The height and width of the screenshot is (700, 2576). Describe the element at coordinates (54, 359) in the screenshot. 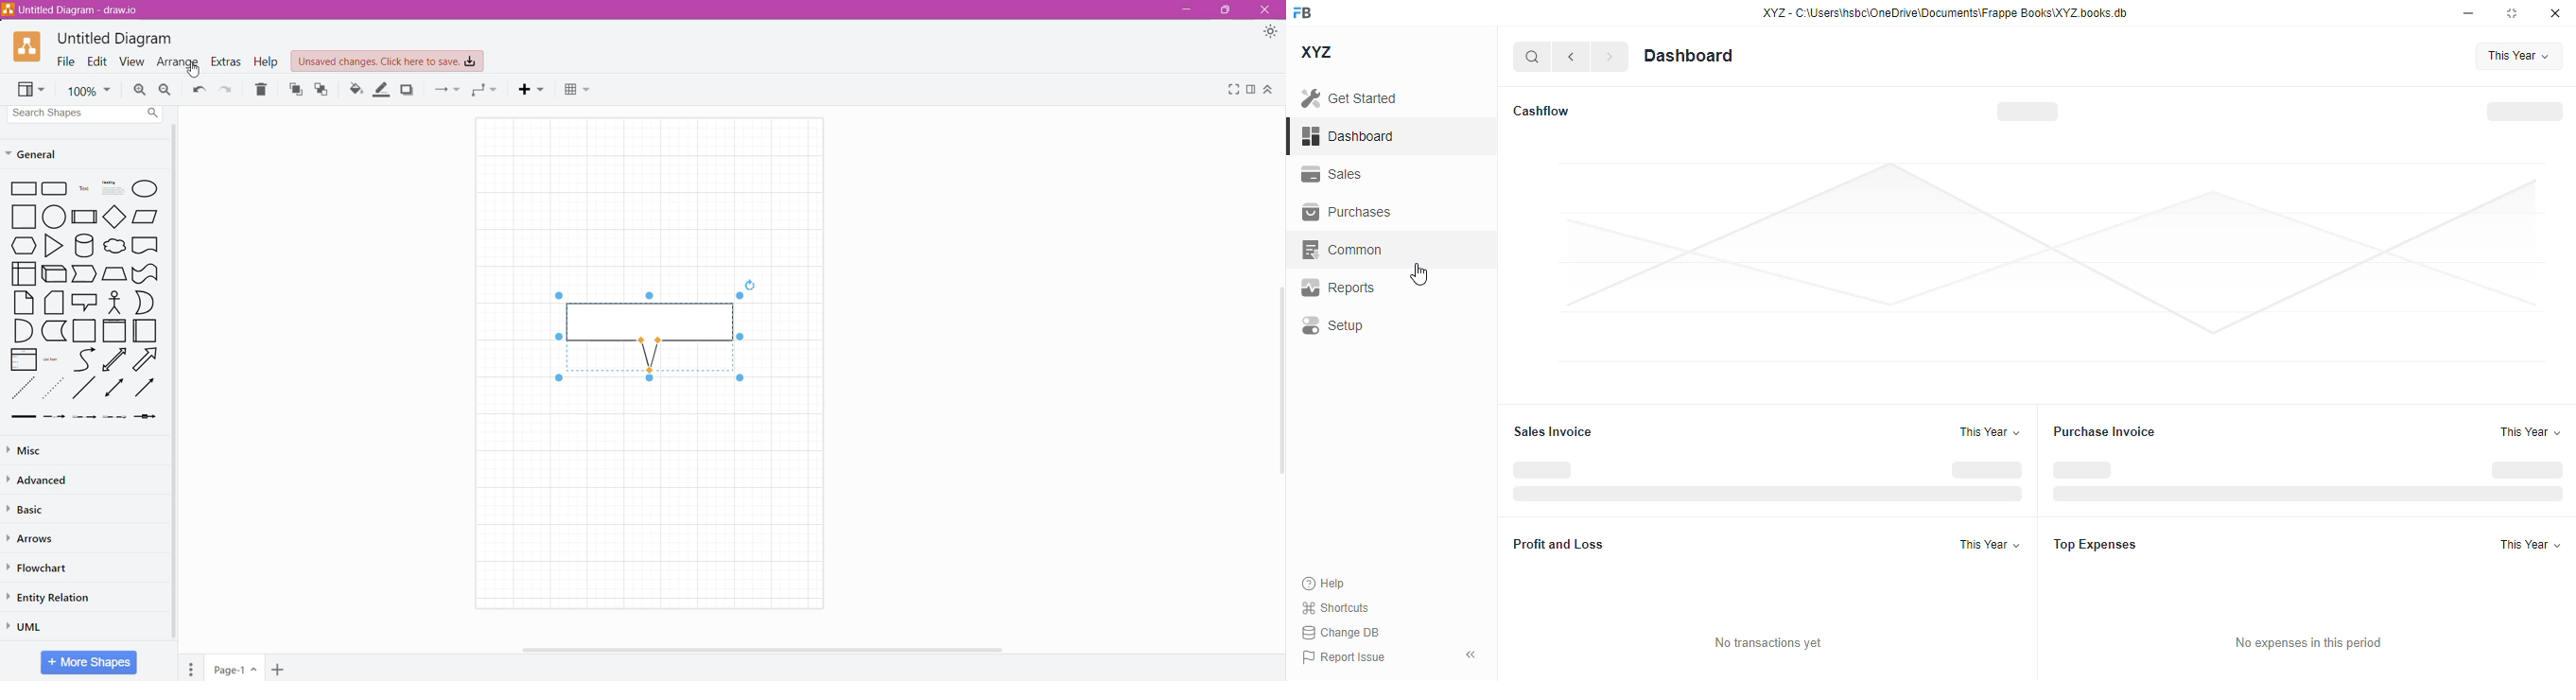

I see `list item` at that location.